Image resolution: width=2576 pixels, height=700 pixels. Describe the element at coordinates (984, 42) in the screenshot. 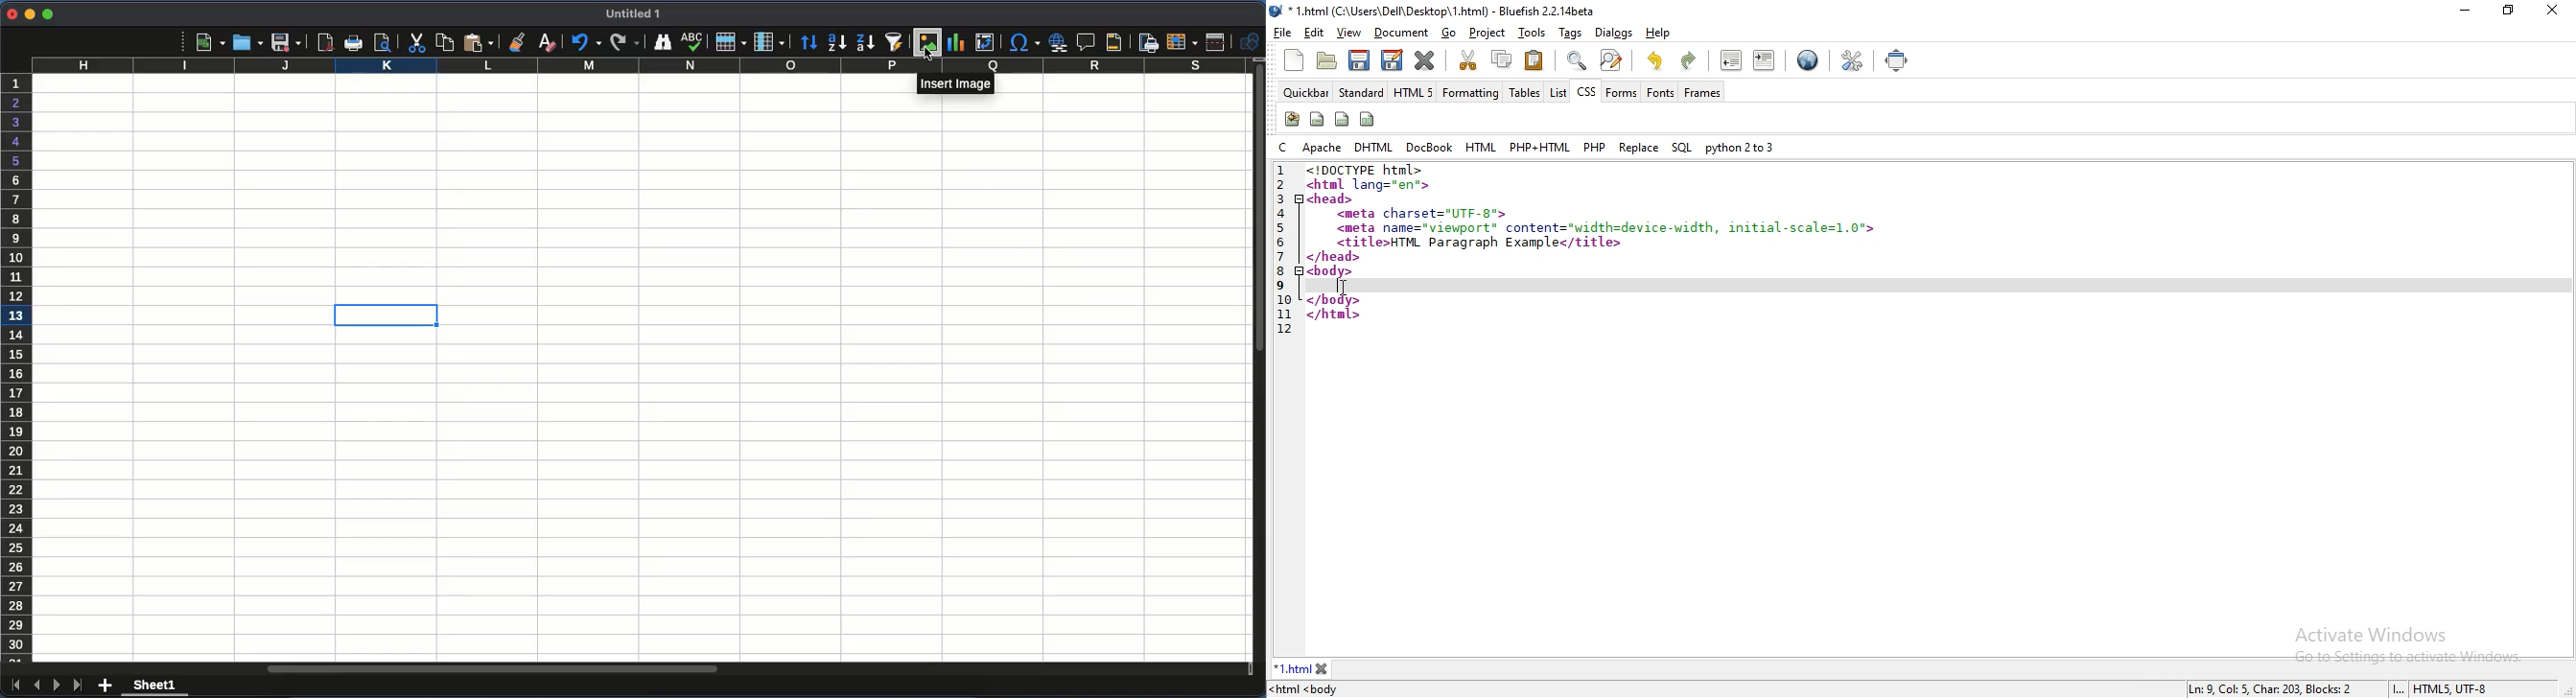

I see `pivot table` at that location.